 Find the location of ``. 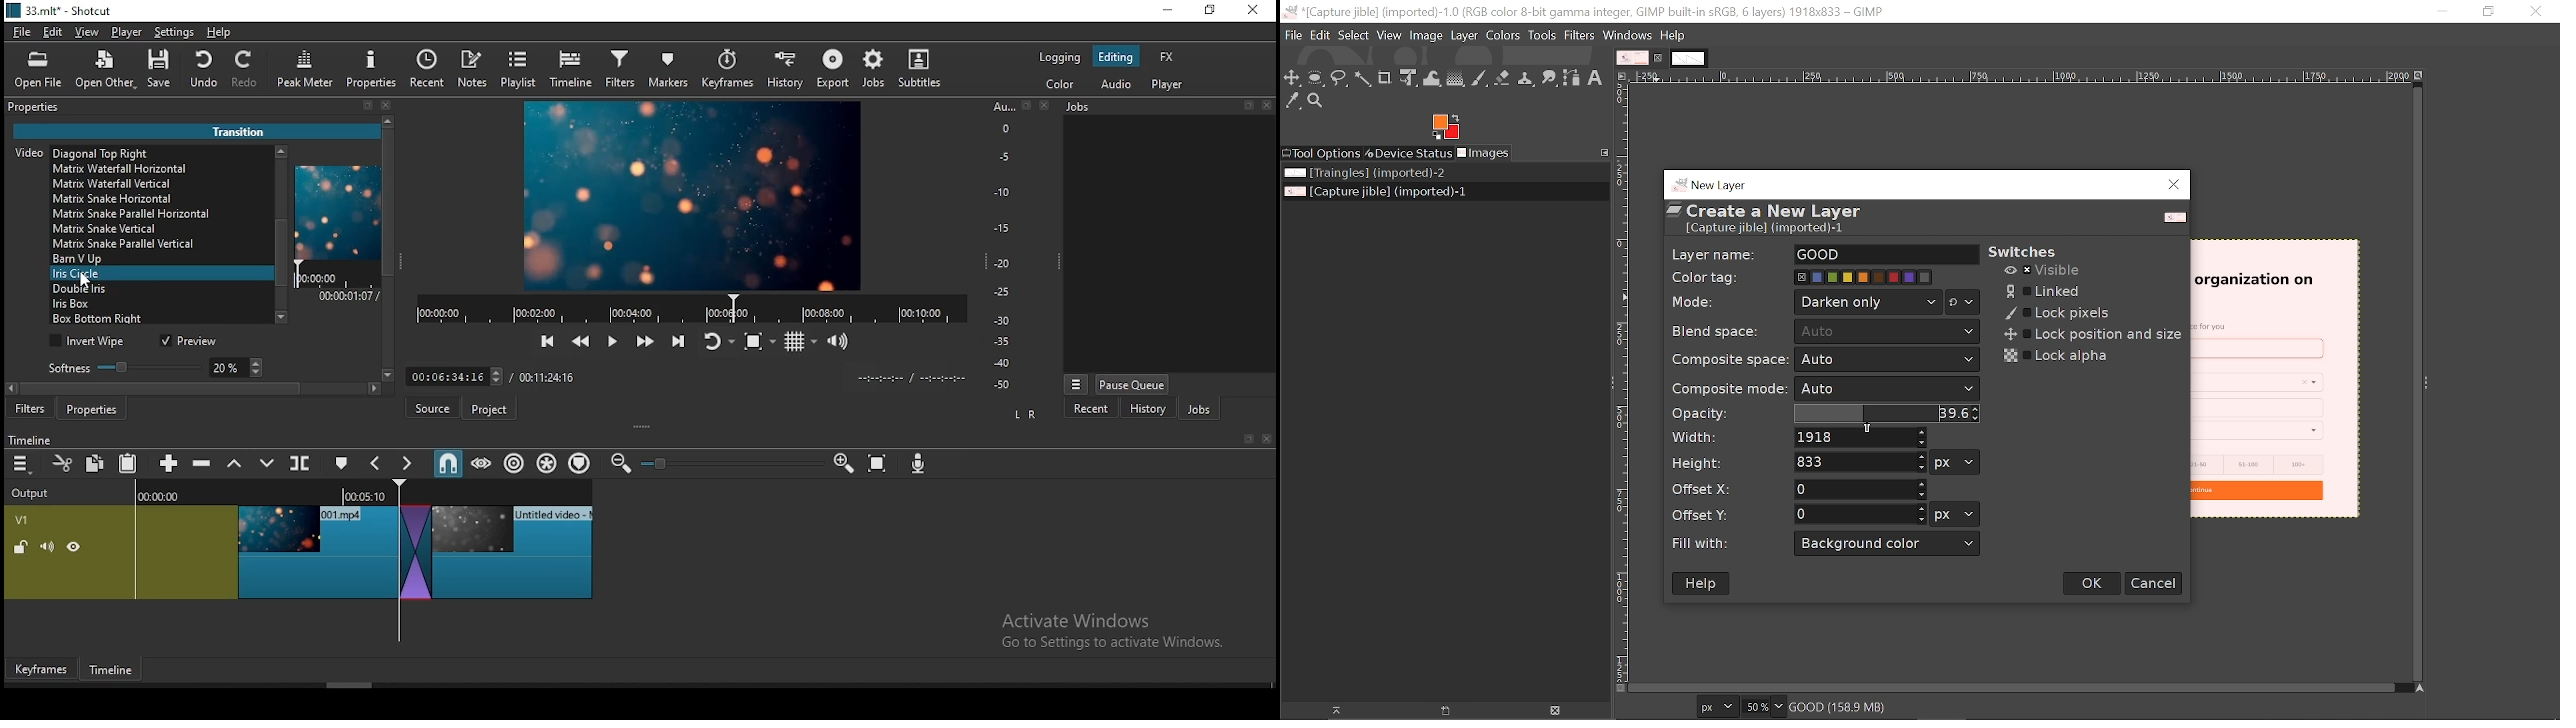

 is located at coordinates (1266, 440).